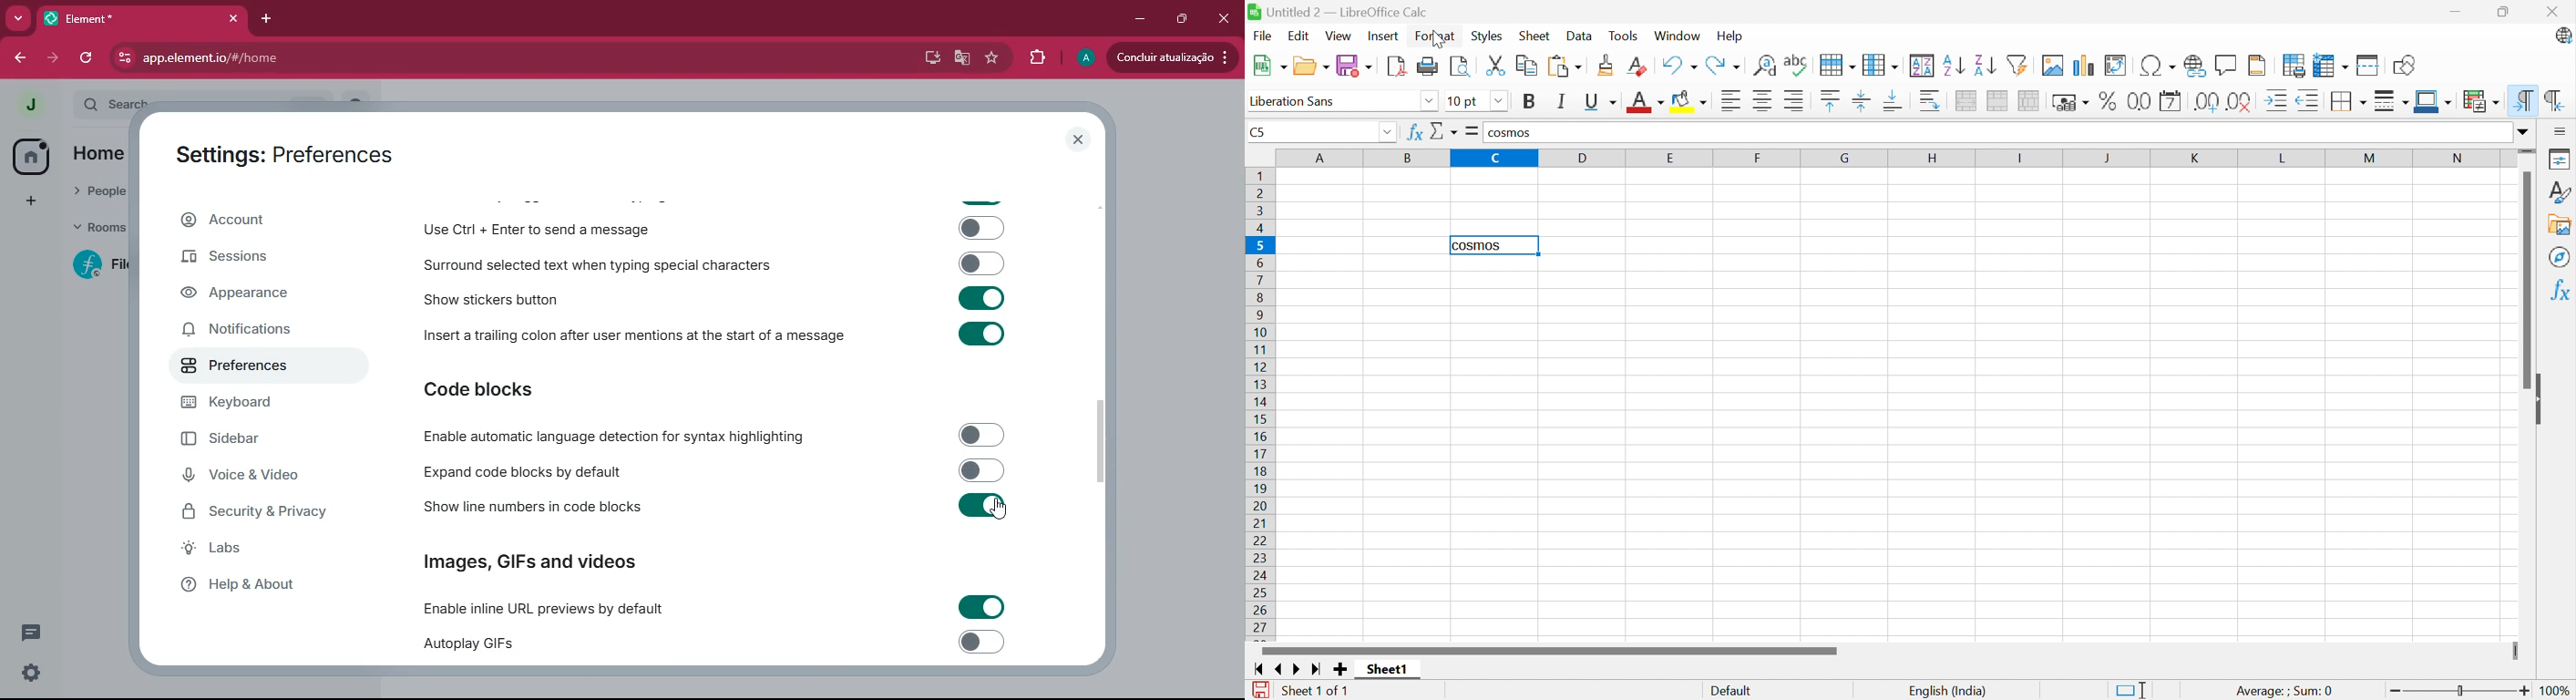 This screenshot has width=2576, height=700. What do you see at coordinates (711, 264) in the screenshot?
I see `Surround selected text when typing special characters` at bounding box center [711, 264].